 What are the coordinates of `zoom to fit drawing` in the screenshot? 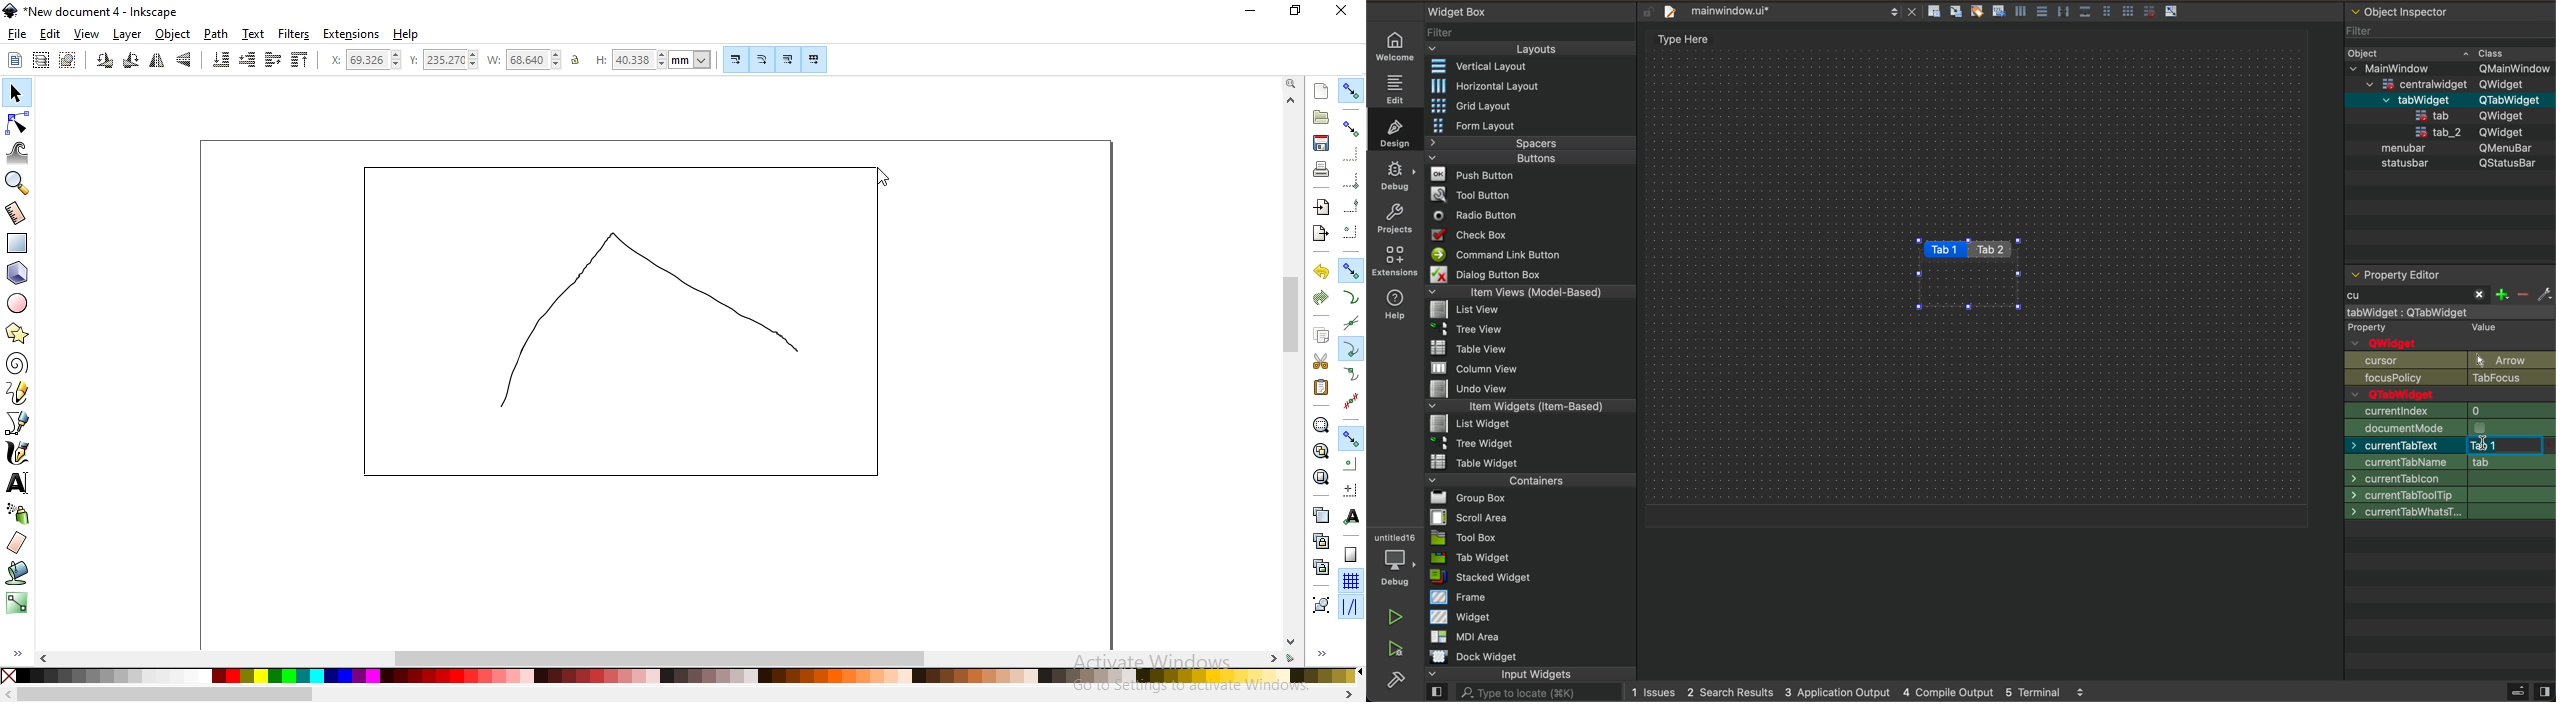 It's located at (1320, 449).